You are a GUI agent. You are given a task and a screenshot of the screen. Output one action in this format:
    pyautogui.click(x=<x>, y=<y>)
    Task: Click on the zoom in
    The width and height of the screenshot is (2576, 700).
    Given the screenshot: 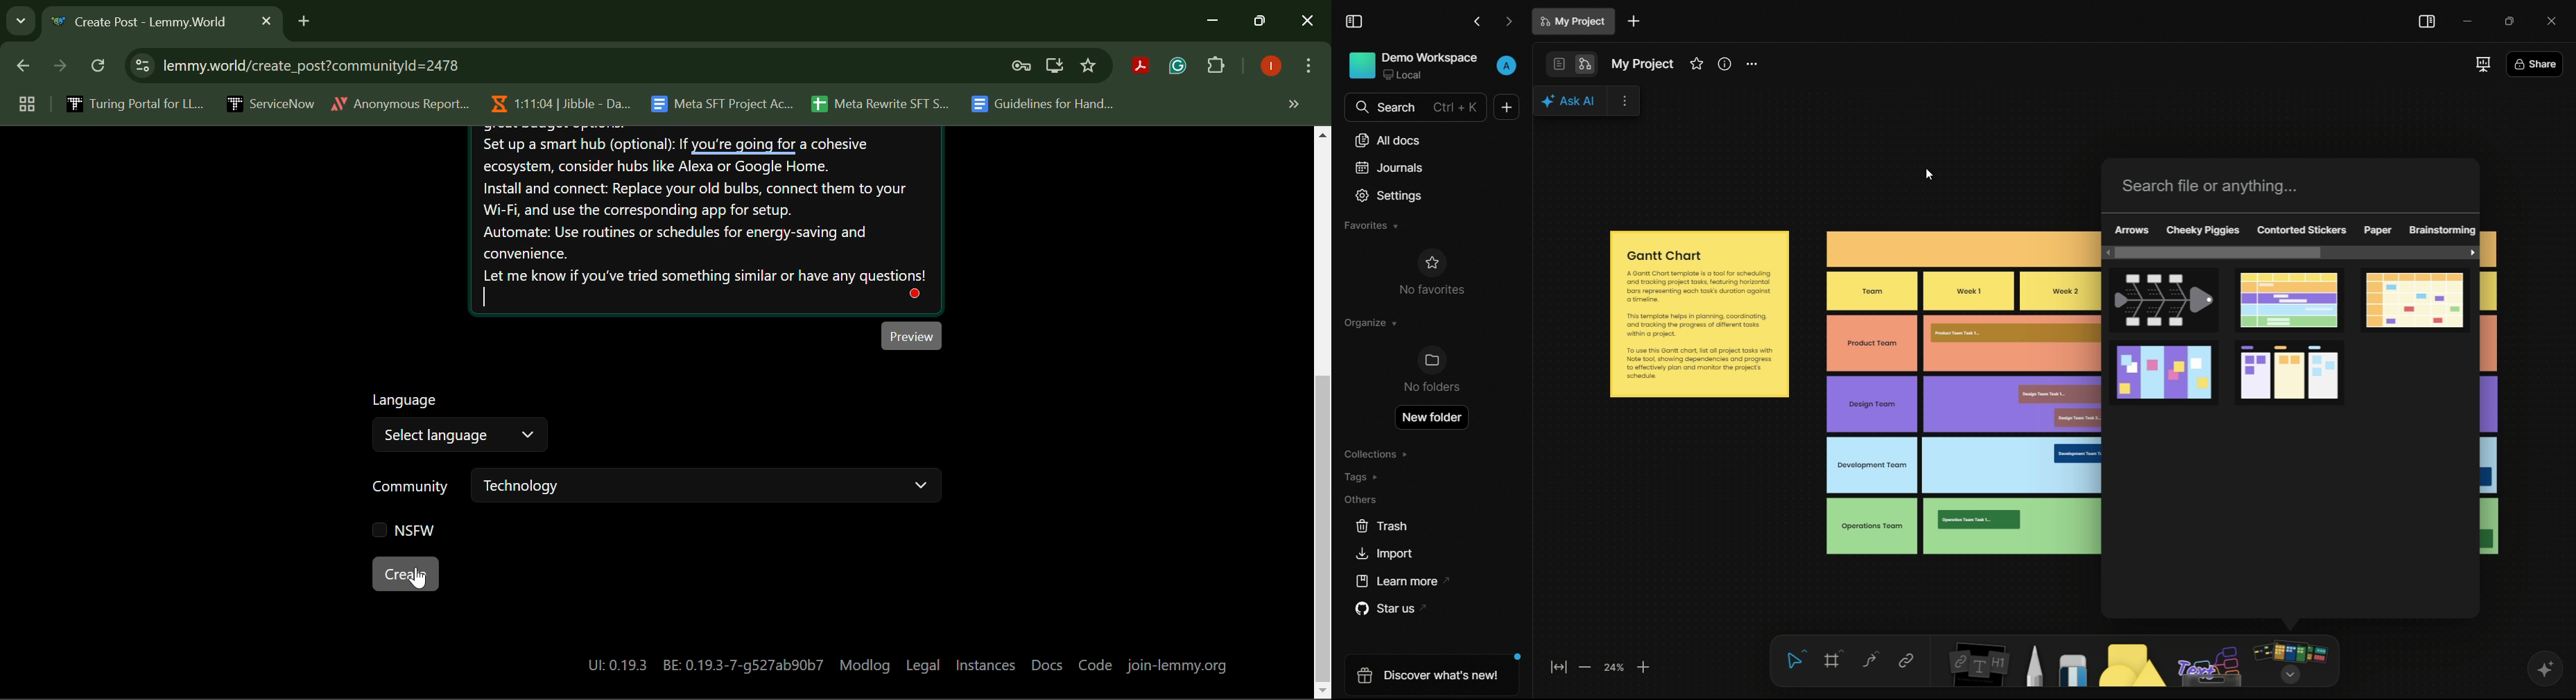 What is the action you would take?
    pyautogui.click(x=1644, y=668)
    